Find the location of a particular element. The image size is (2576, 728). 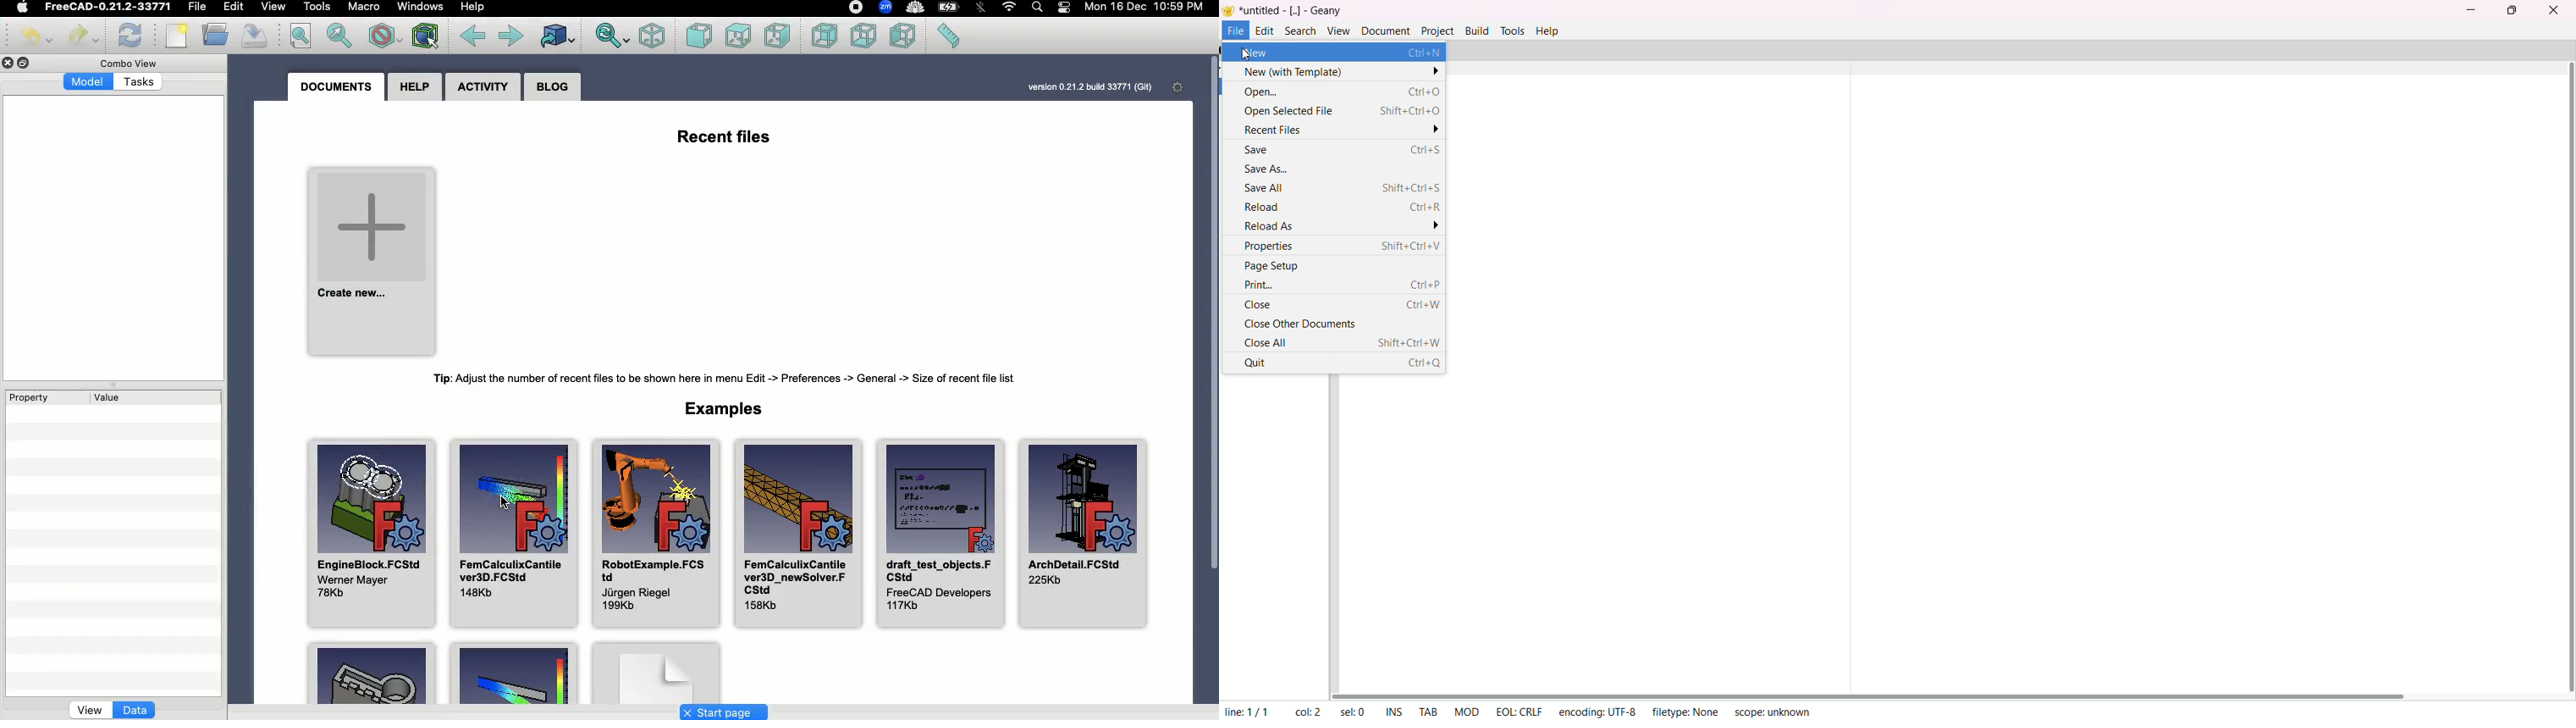

mod is located at coordinates (1464, 709).